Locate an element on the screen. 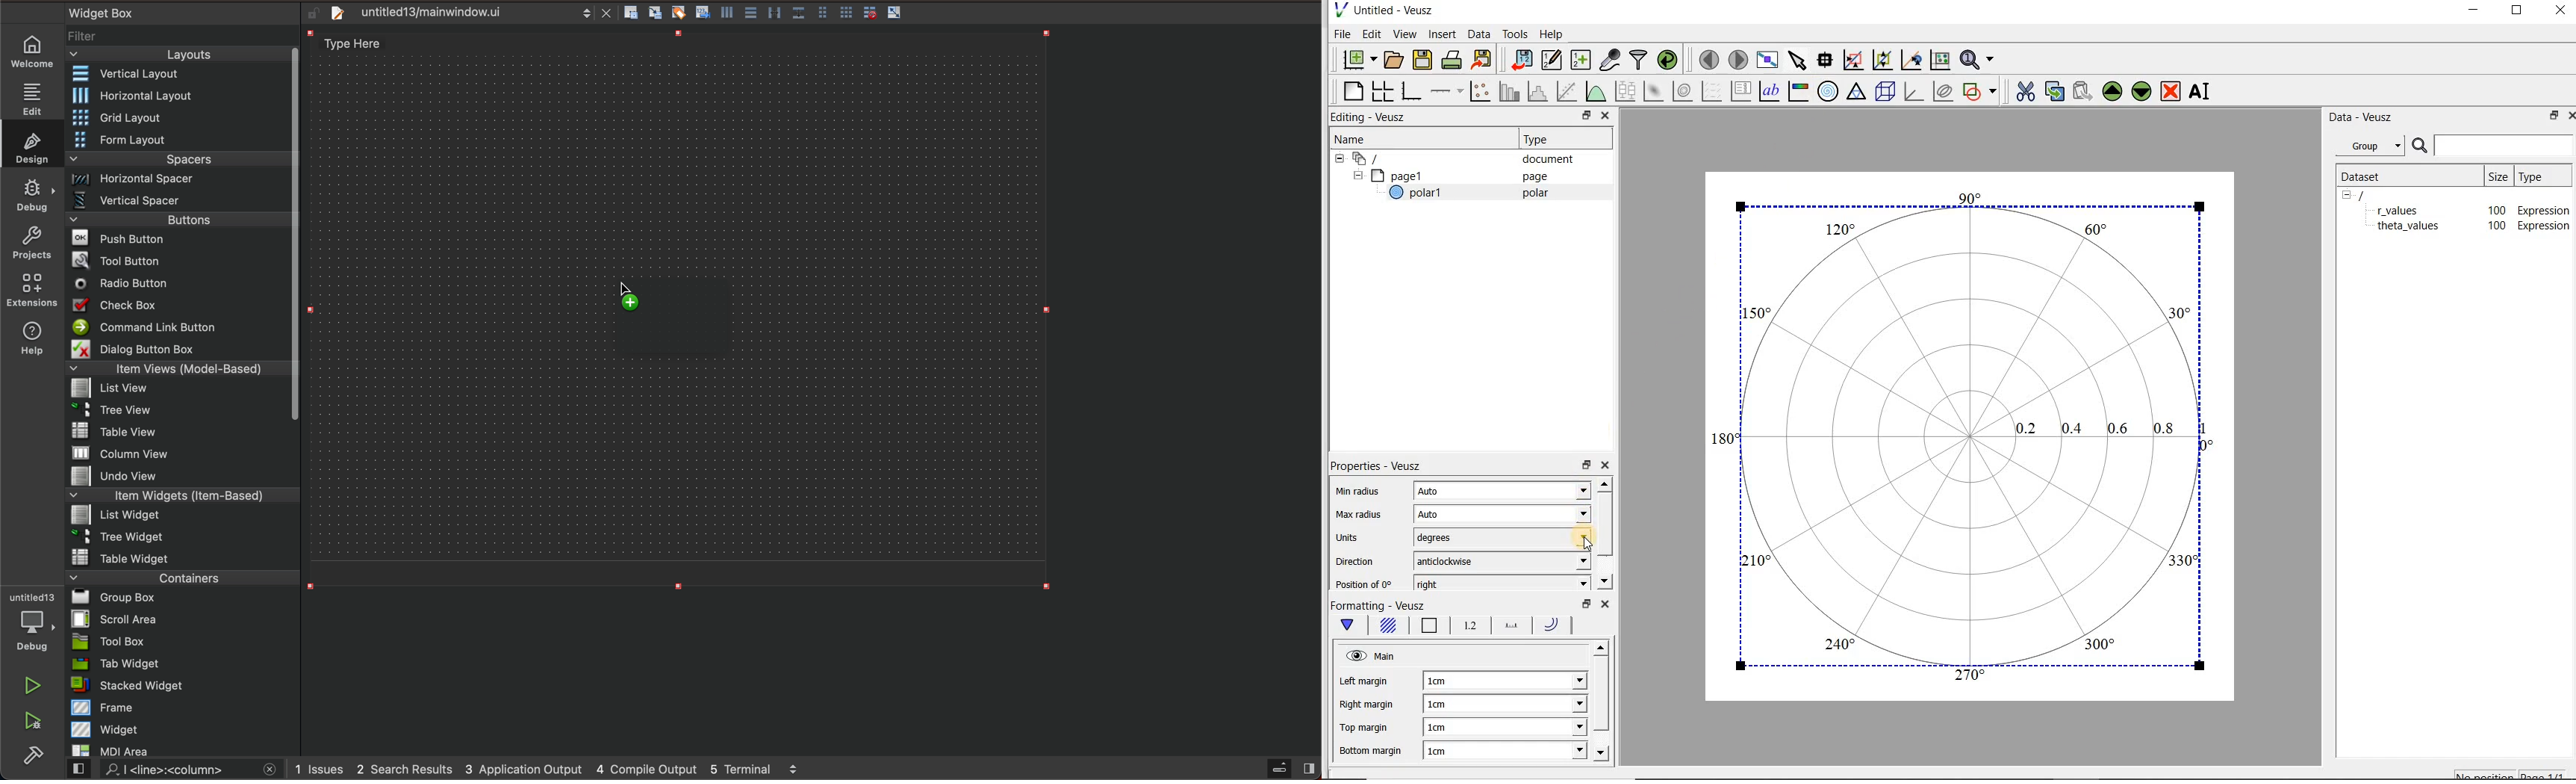 This screenshot has height=784, width=2576. page1/1 is located at coordinates (2548, 774).